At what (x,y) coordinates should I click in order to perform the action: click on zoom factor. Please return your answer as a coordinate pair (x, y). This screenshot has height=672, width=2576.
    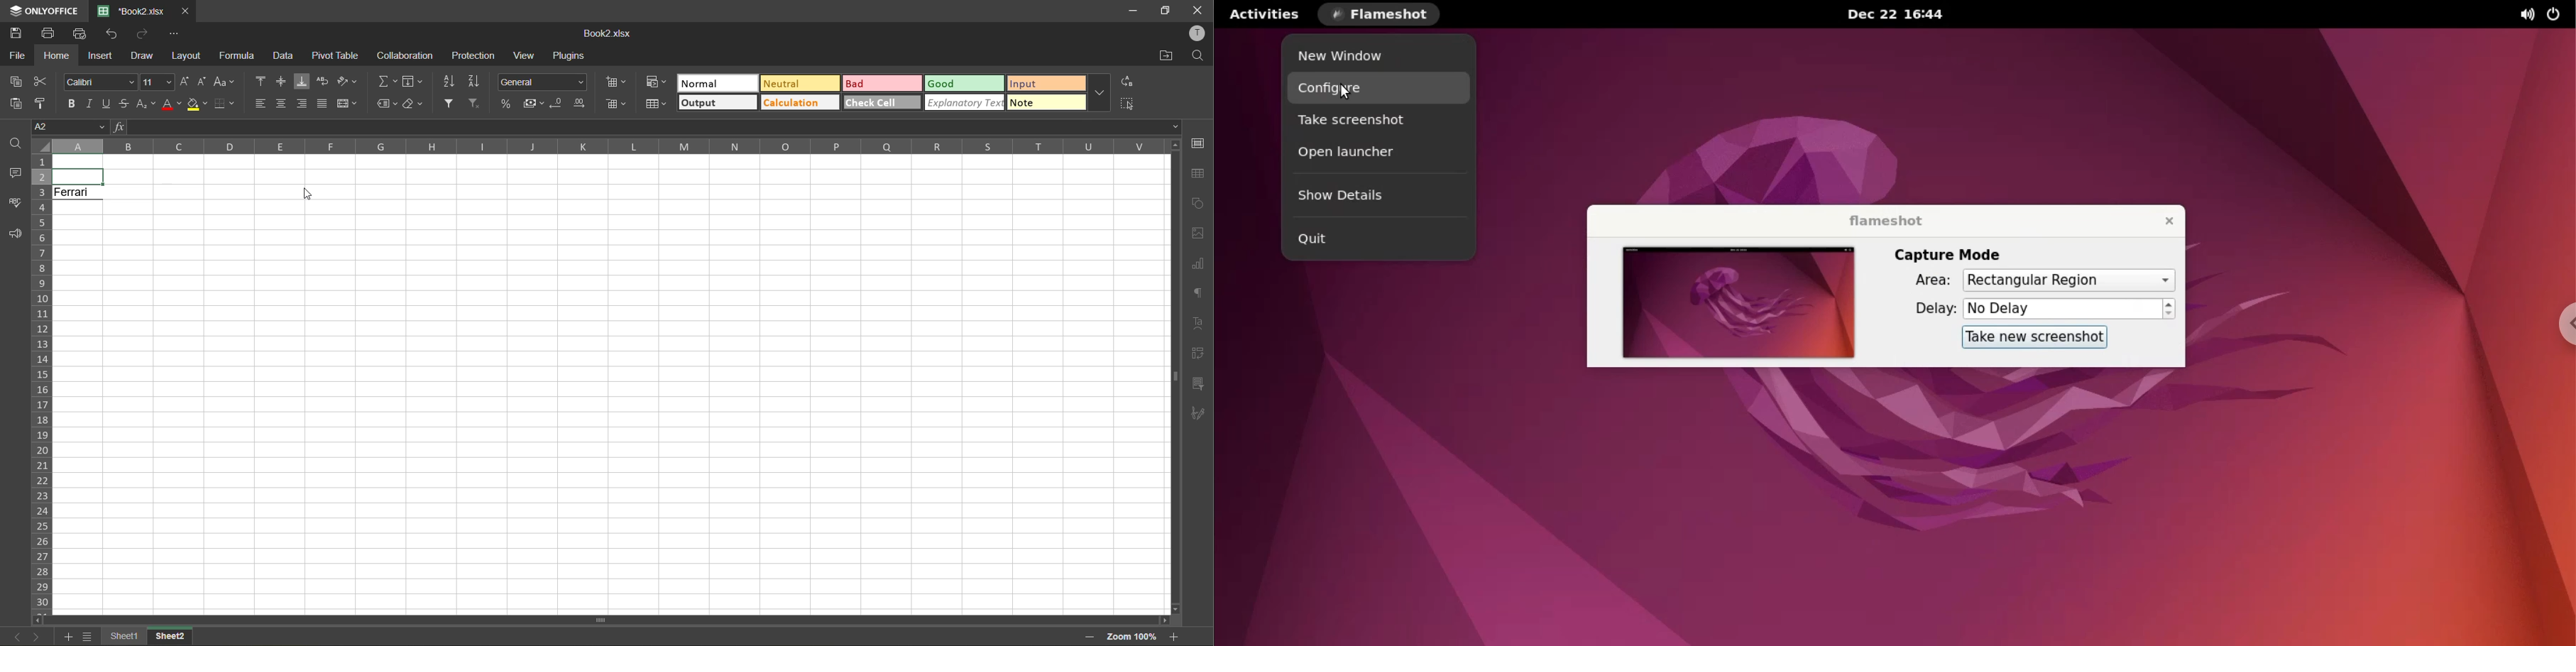
    Looking at the image, I should click on (1135, 637).